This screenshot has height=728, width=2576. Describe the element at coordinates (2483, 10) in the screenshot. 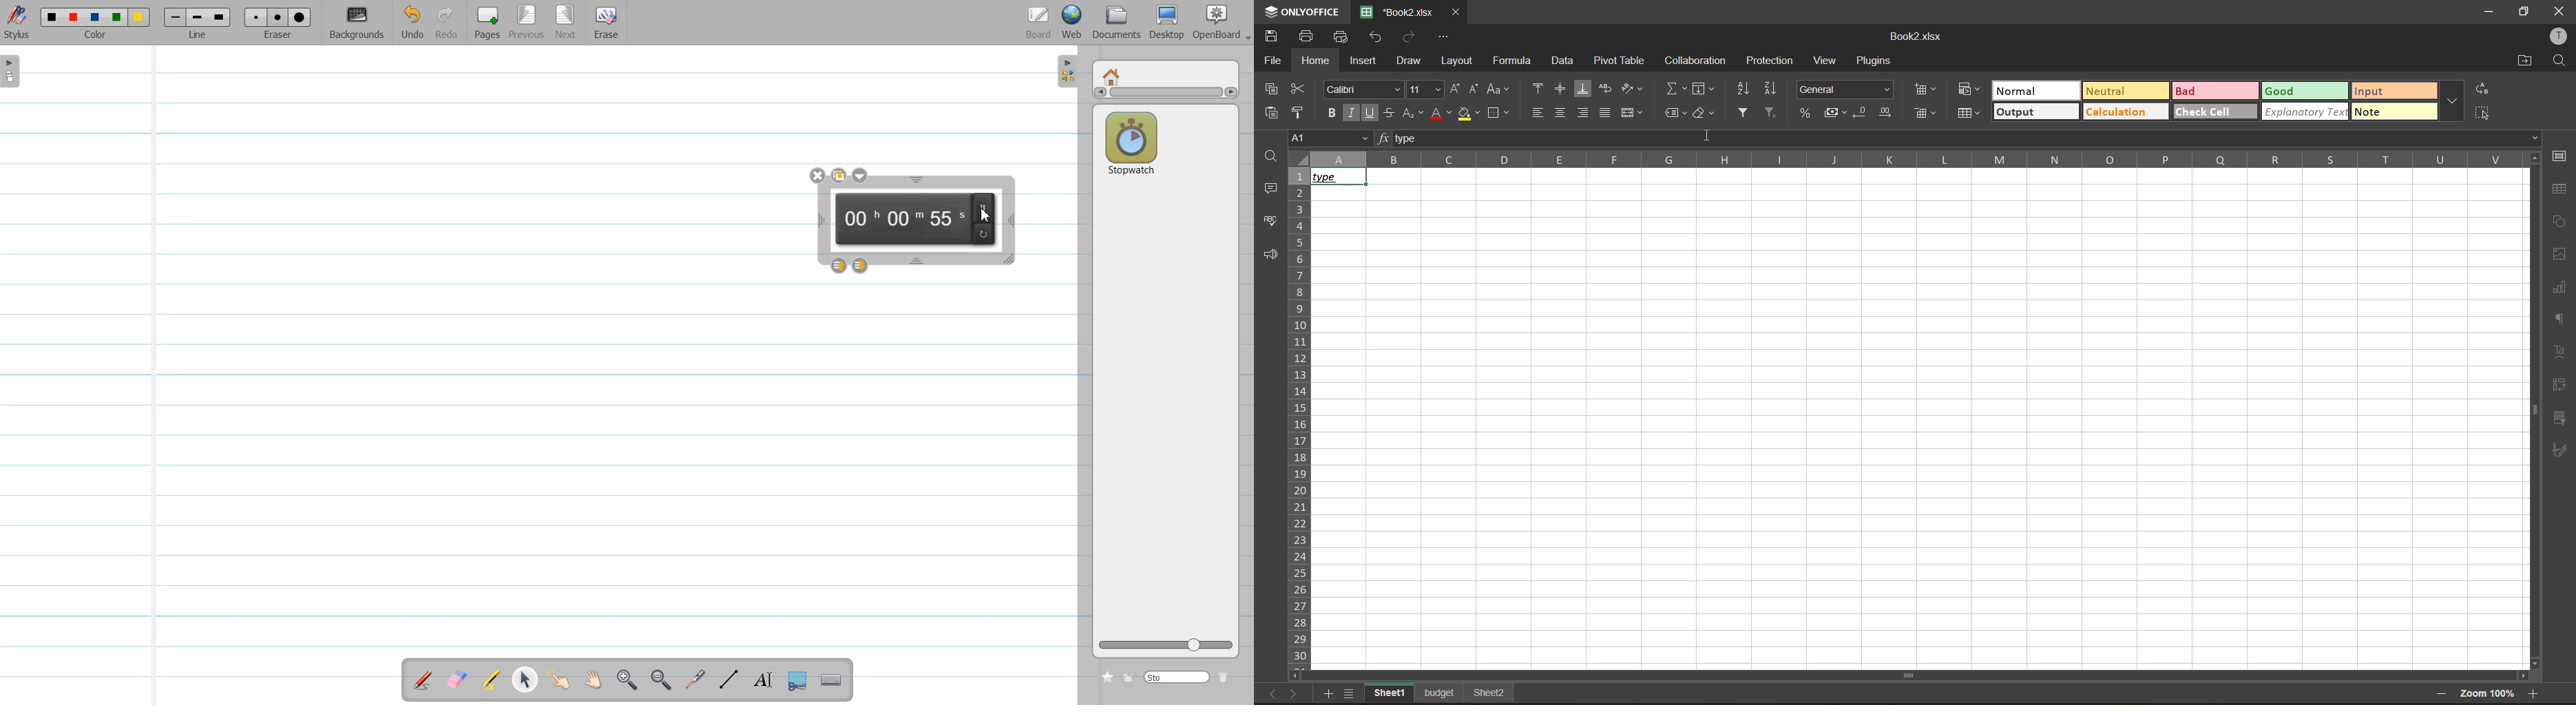

I see `minimize` at that location.